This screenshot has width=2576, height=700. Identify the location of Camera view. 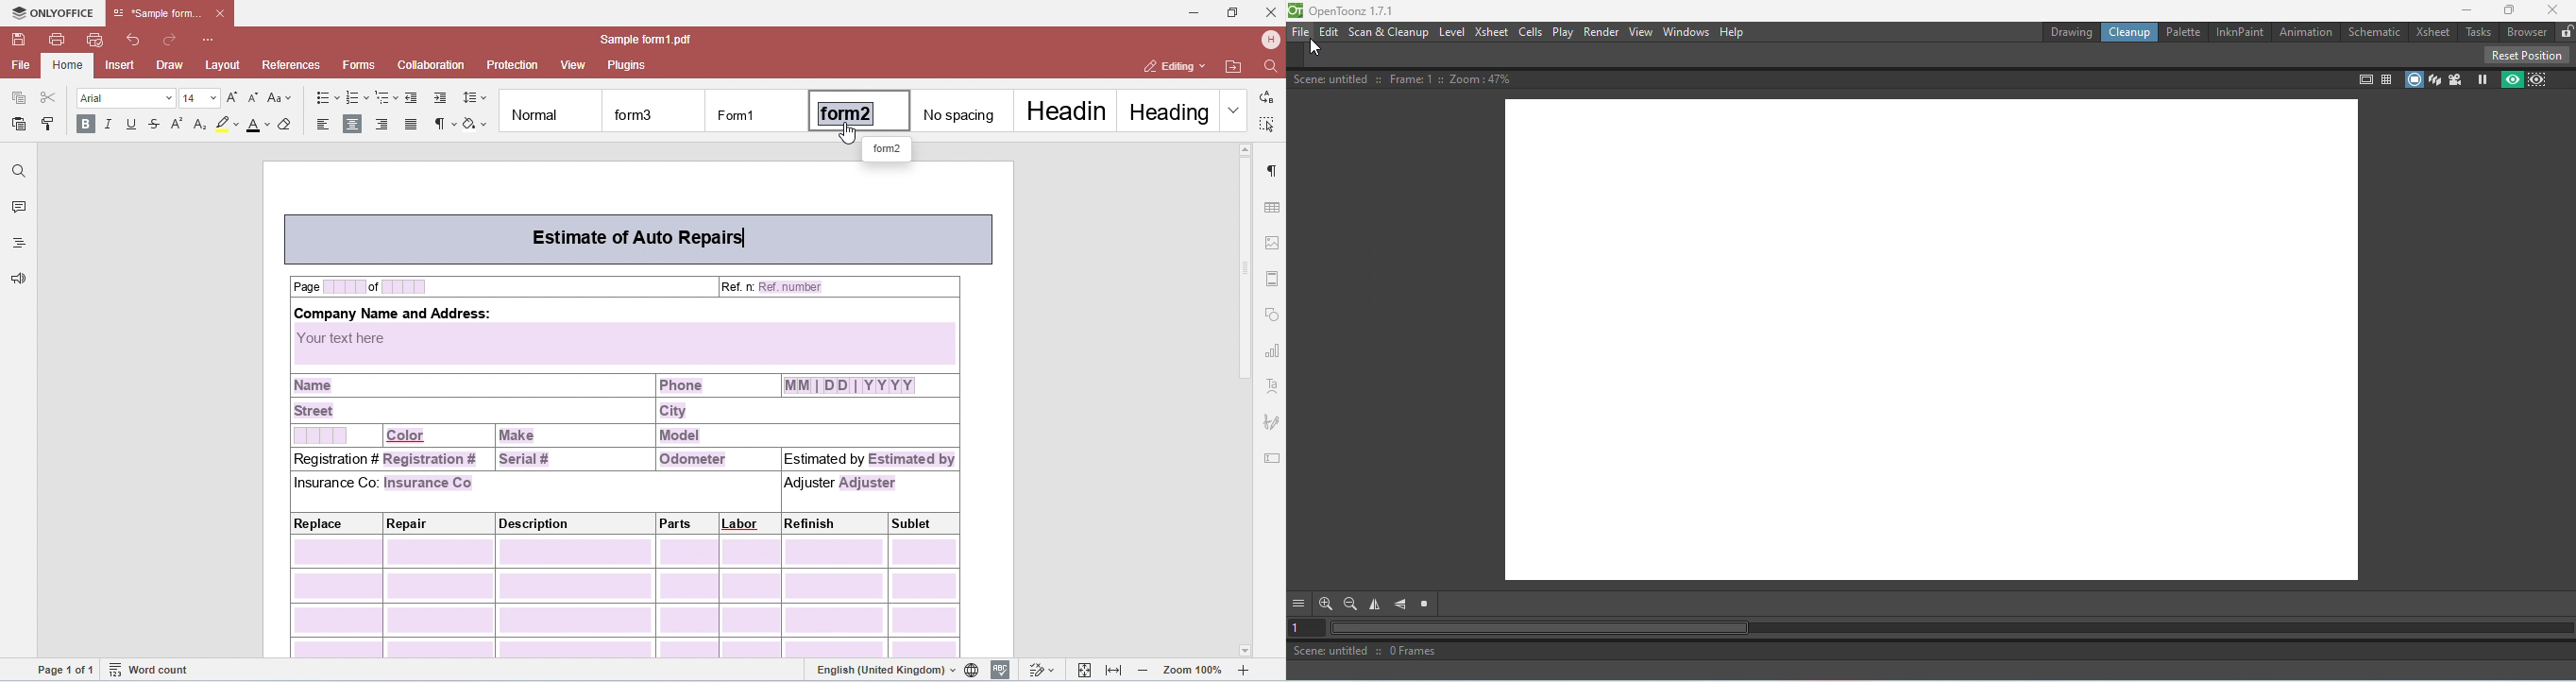
(2455, 79).